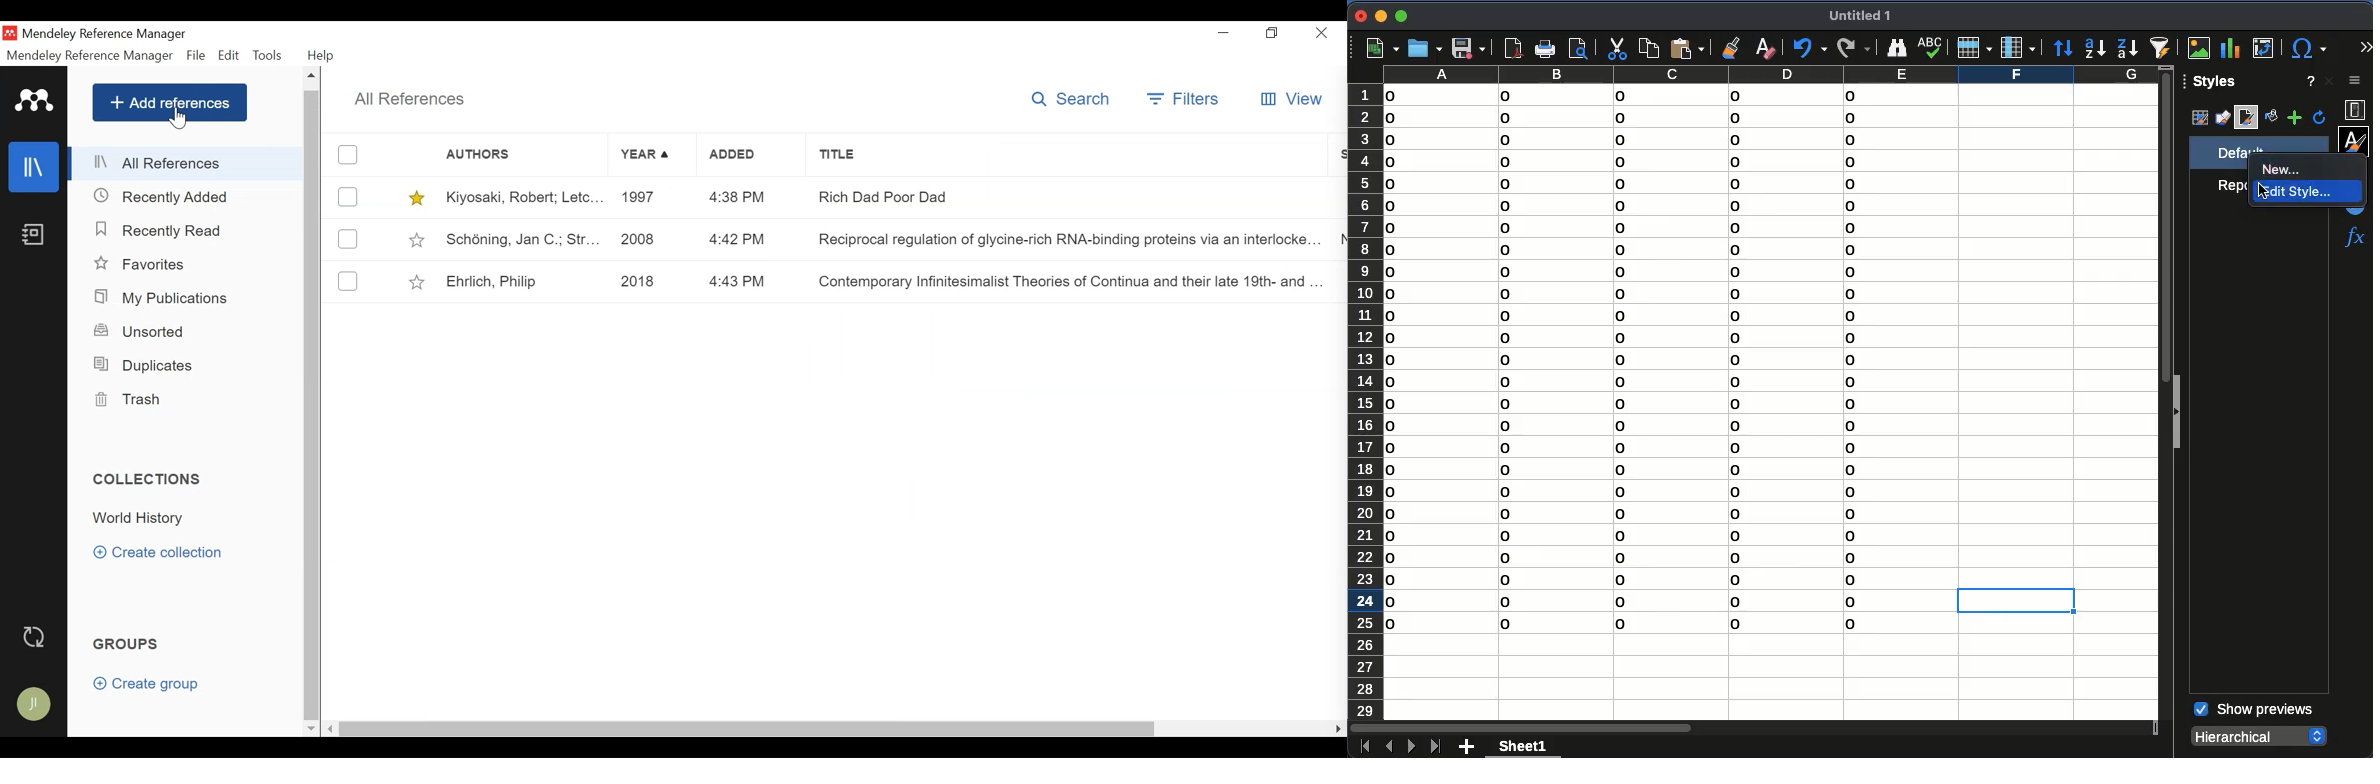  Describe the element at coordinates (2013, 602) in the screenshot. I see `cell` at that location.